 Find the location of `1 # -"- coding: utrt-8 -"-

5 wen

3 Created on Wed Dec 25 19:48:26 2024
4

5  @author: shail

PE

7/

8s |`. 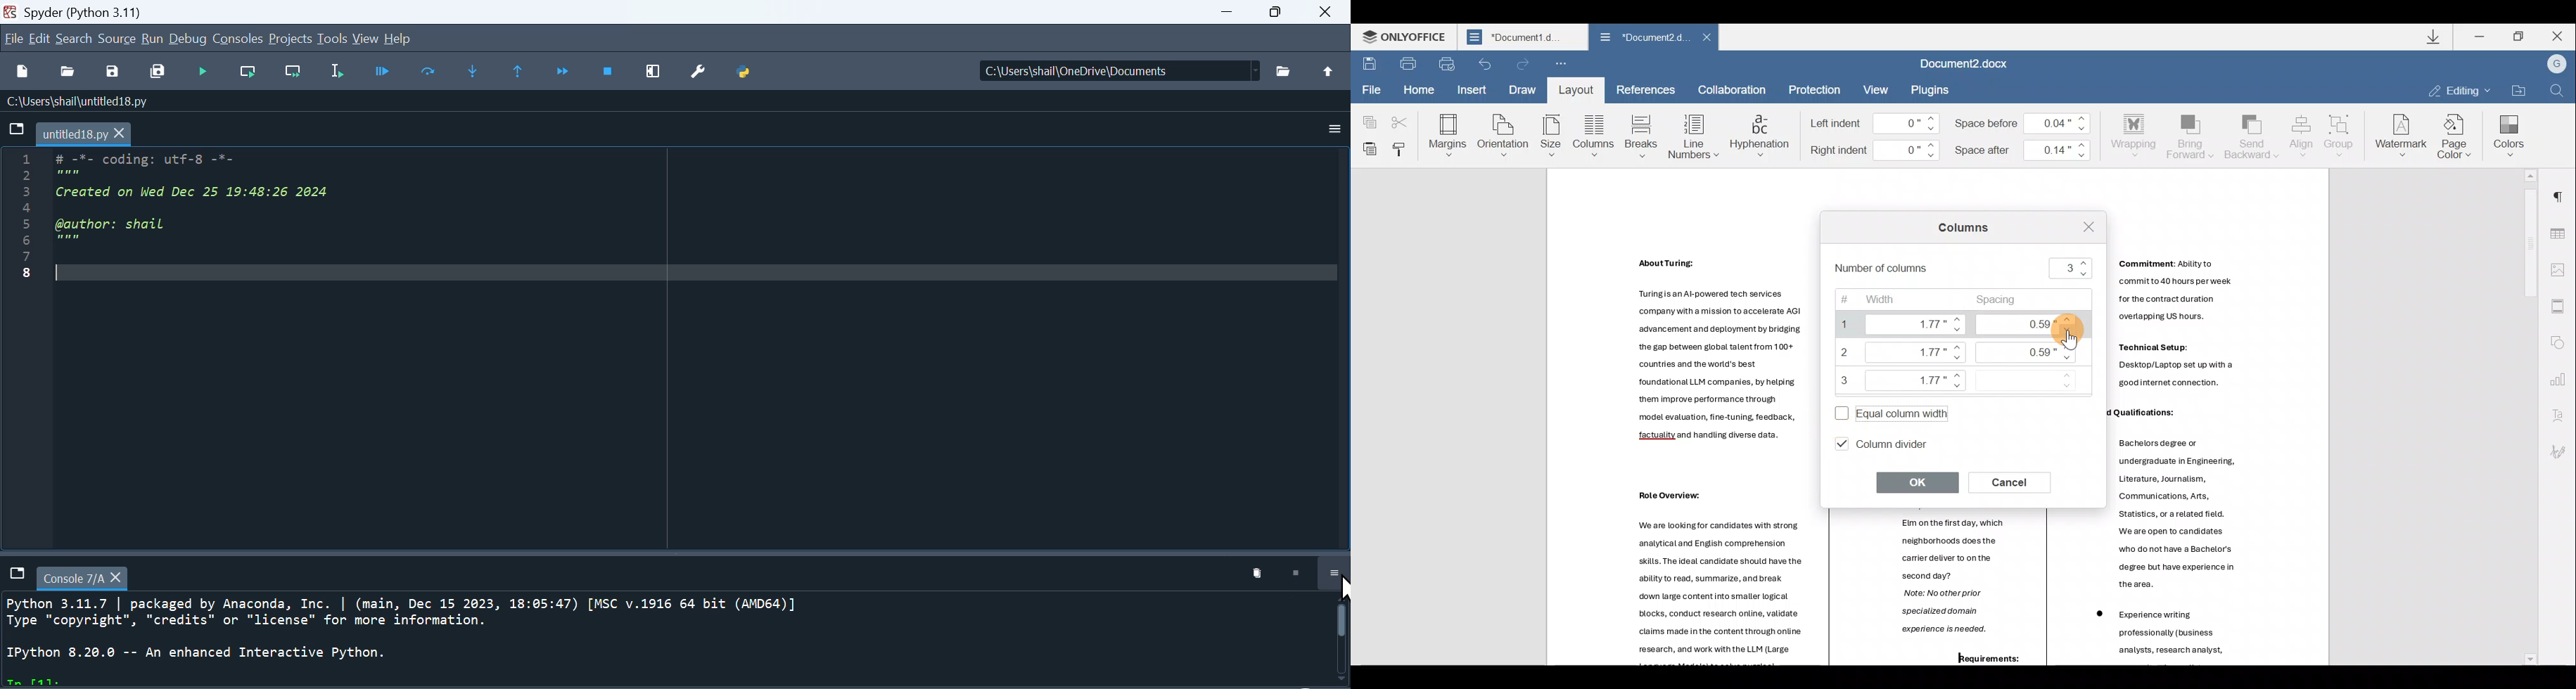

1 # -"- coding: utrt-8 -"-

5 wen

3 Created on Wed Dec 25 19:48:26 2024
4

5  @author: shail

PE

7/

8s | is located at coordinates (179, 220).